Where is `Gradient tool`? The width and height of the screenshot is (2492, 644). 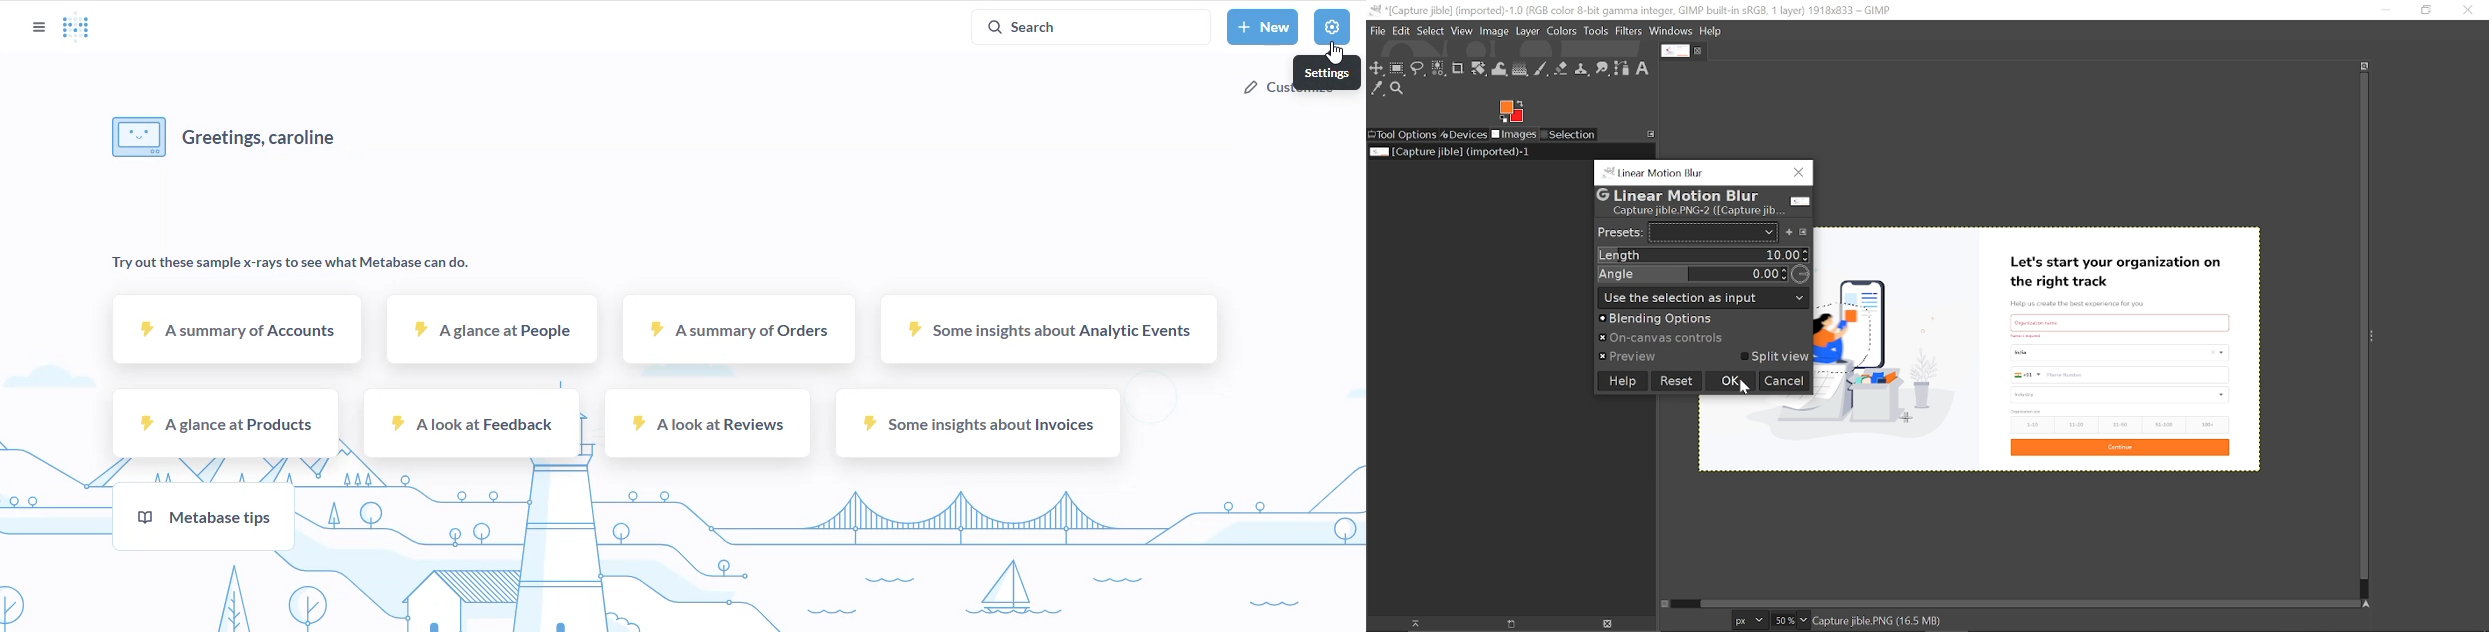
Gradient tool is located at coordinates (1520, 68).